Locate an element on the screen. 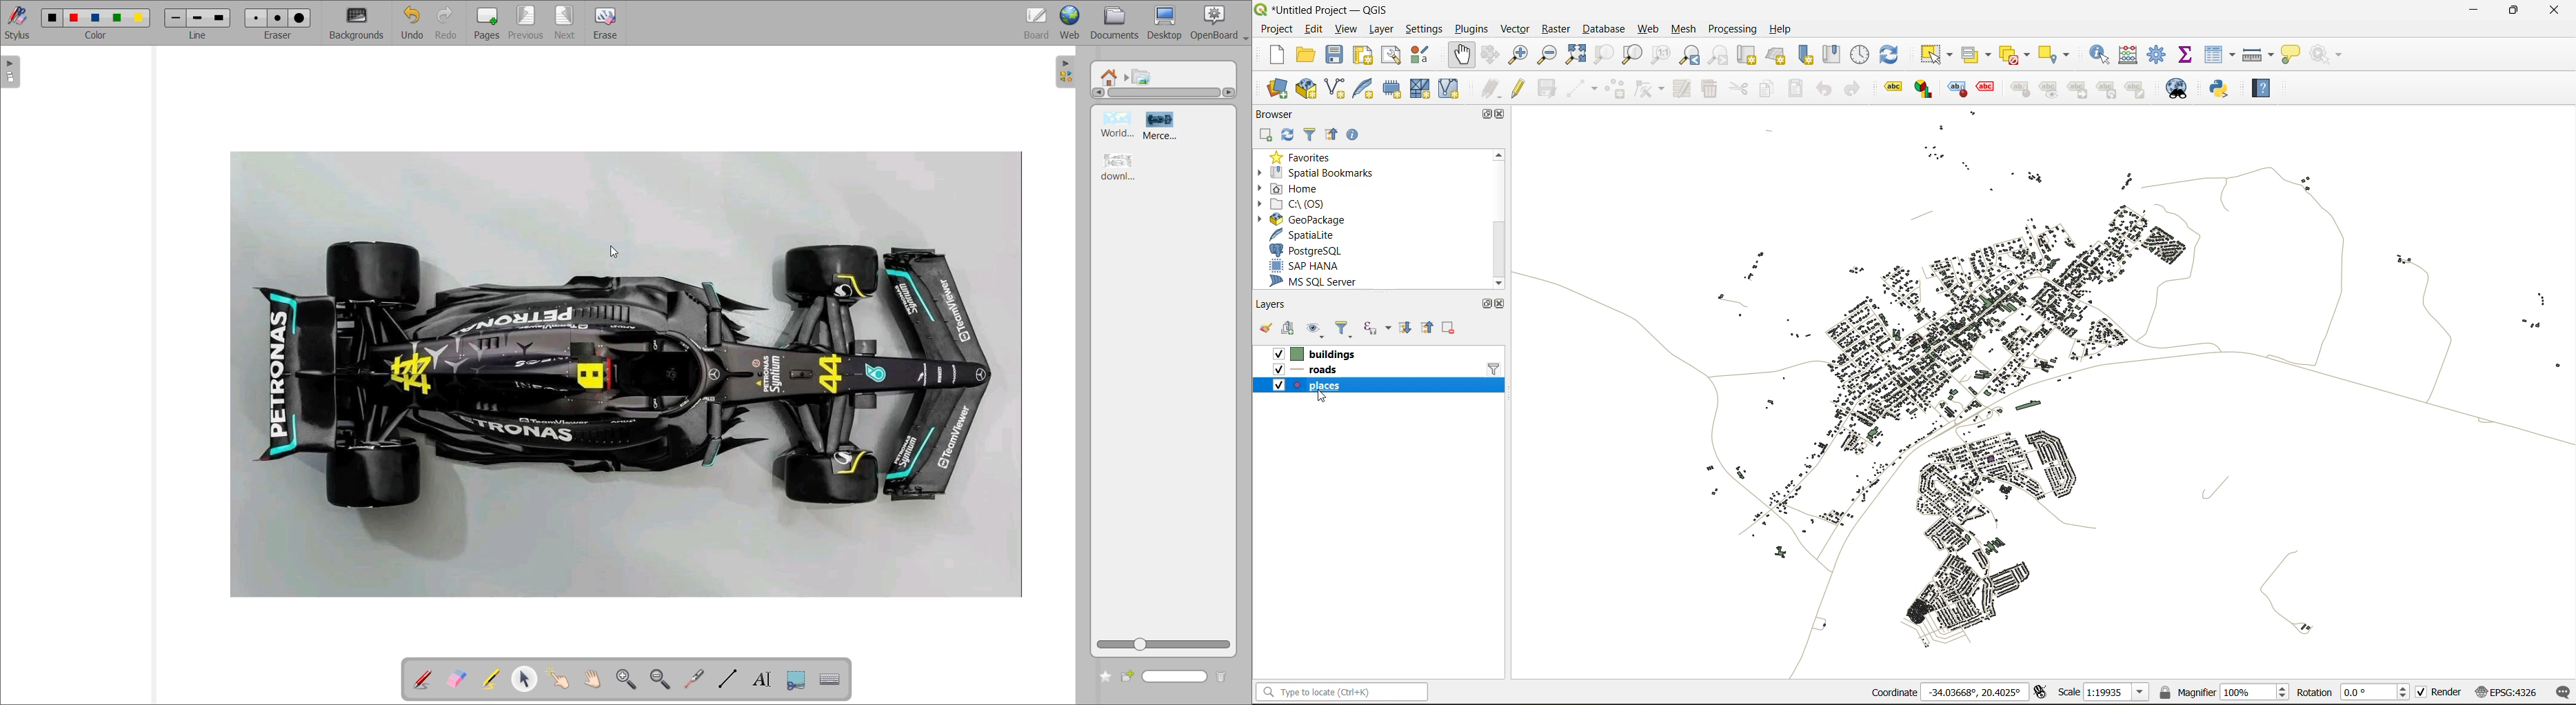  close is located at coordinates (1500, 306).